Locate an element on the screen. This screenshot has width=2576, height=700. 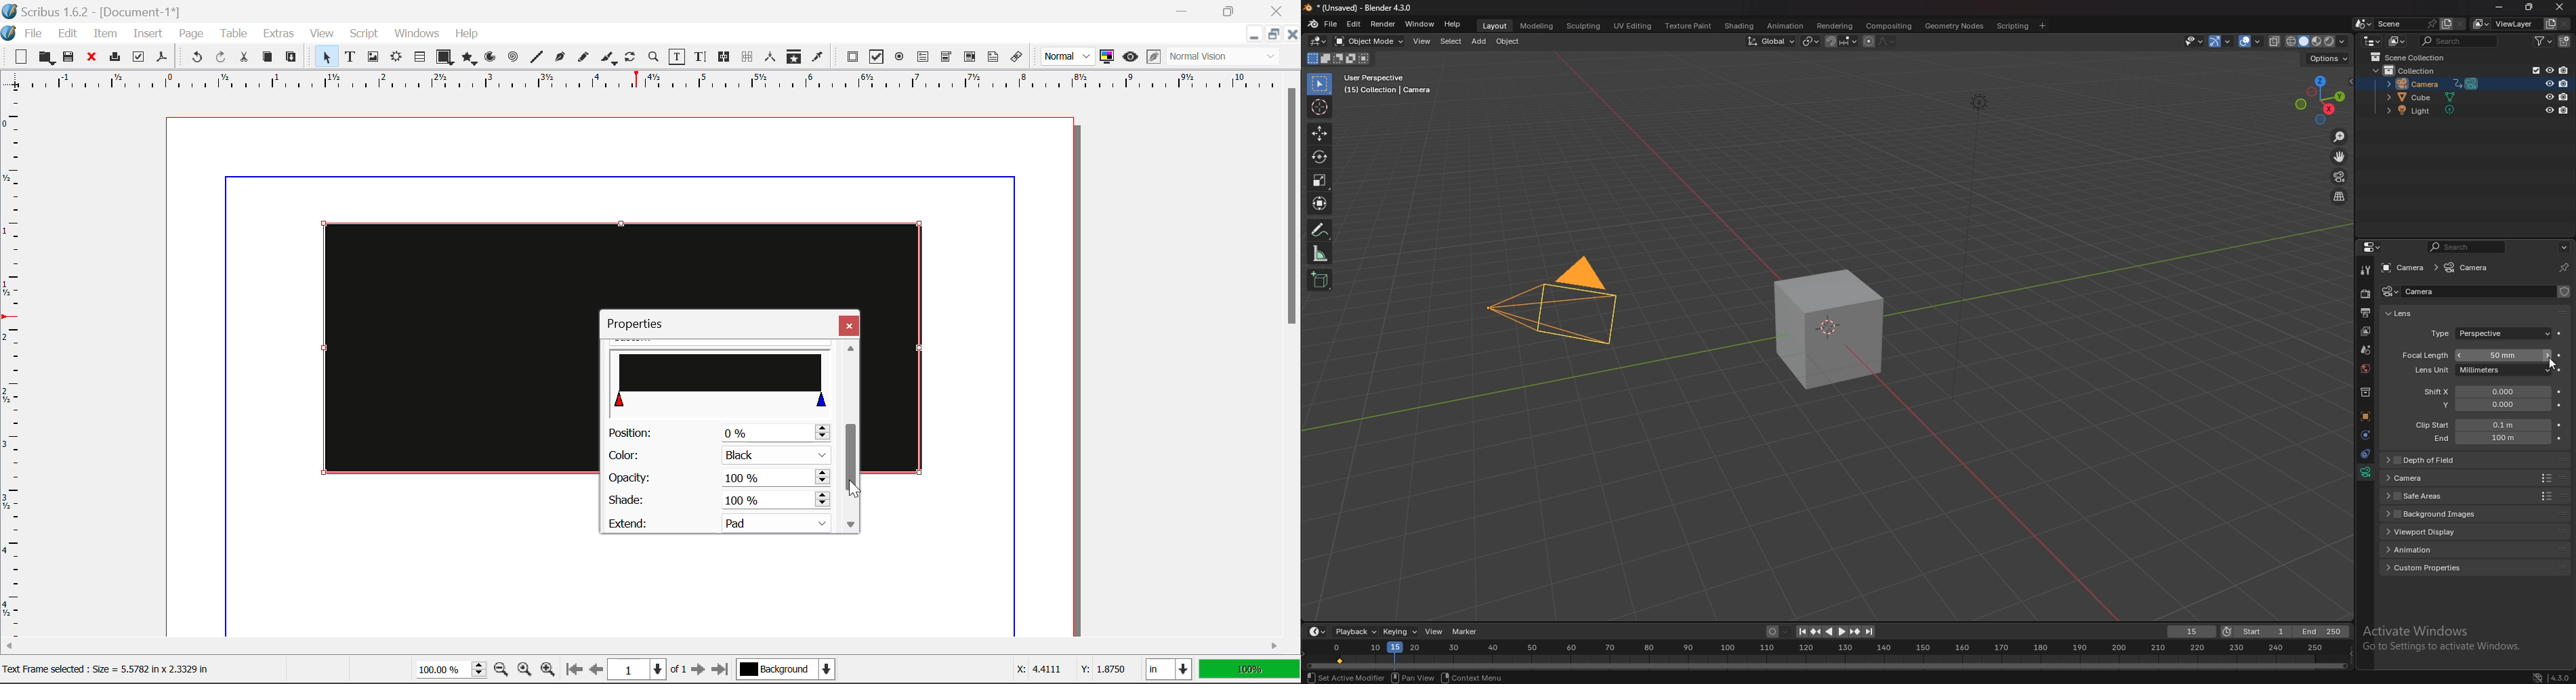
hide in viewport is located at coordinates (2550, 110).